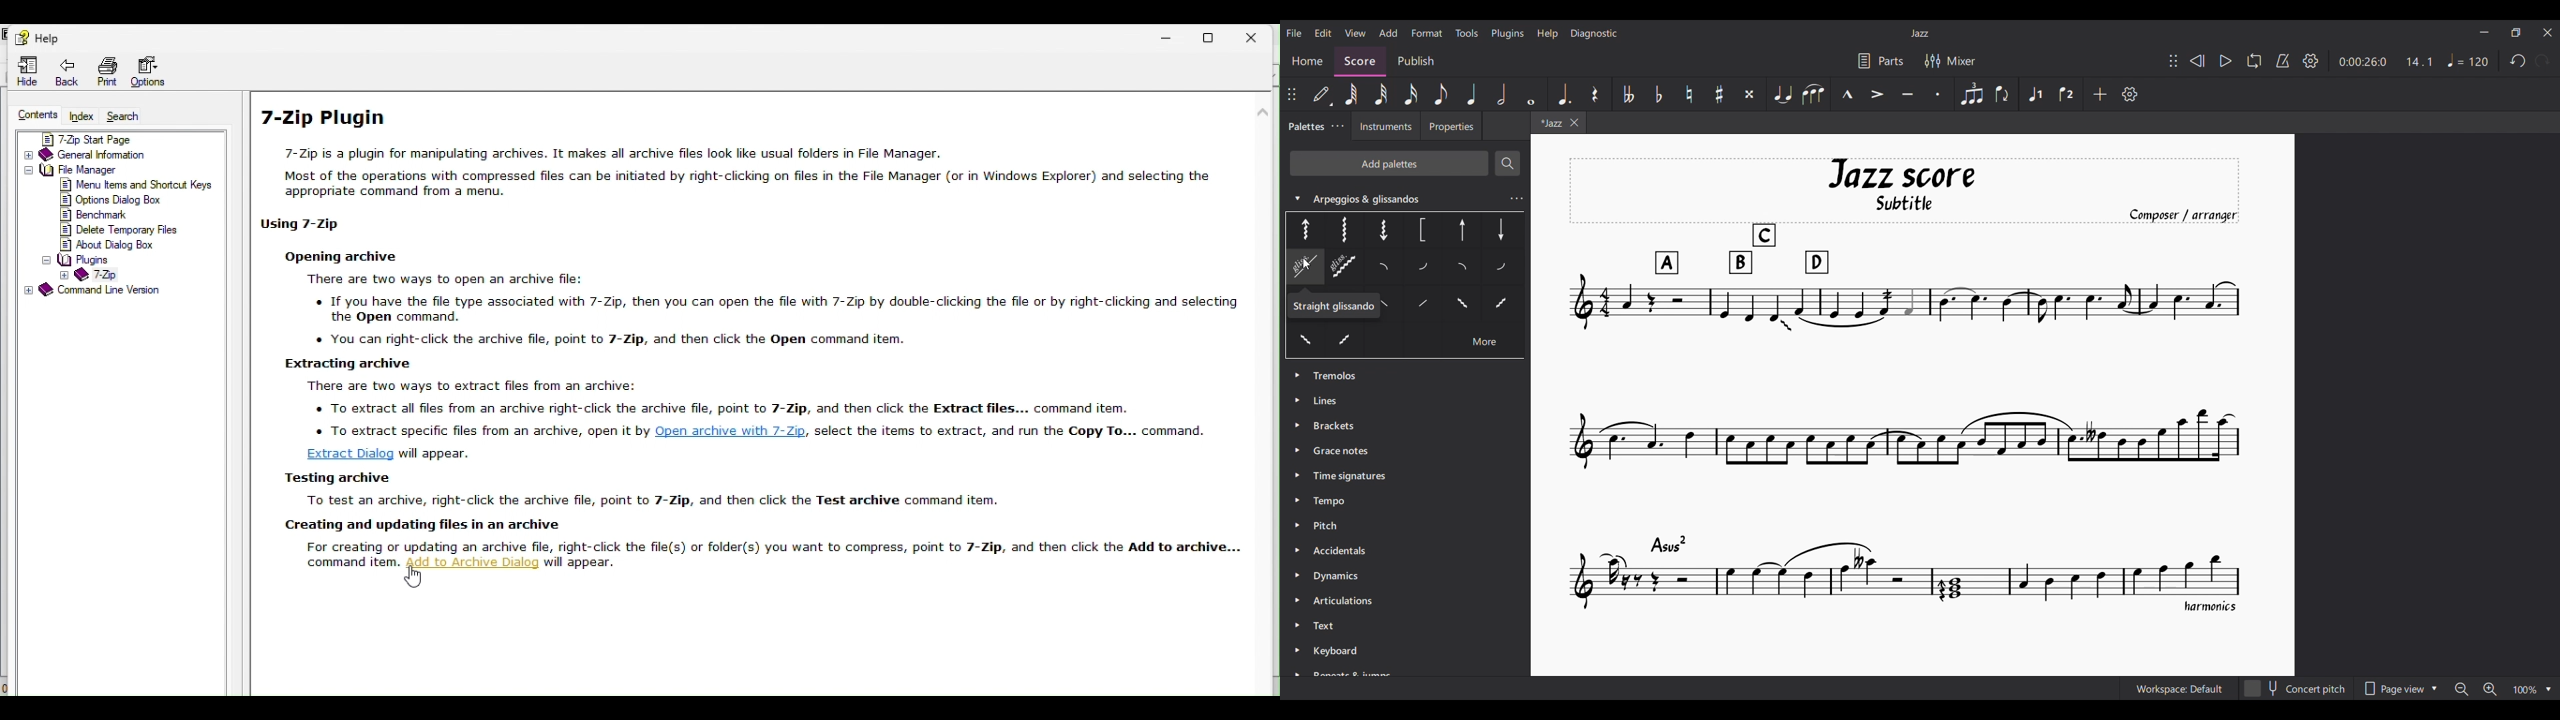  Describe the element at coordinates (1337, 125) in the screenshot. I see `Palette settings` at that location.